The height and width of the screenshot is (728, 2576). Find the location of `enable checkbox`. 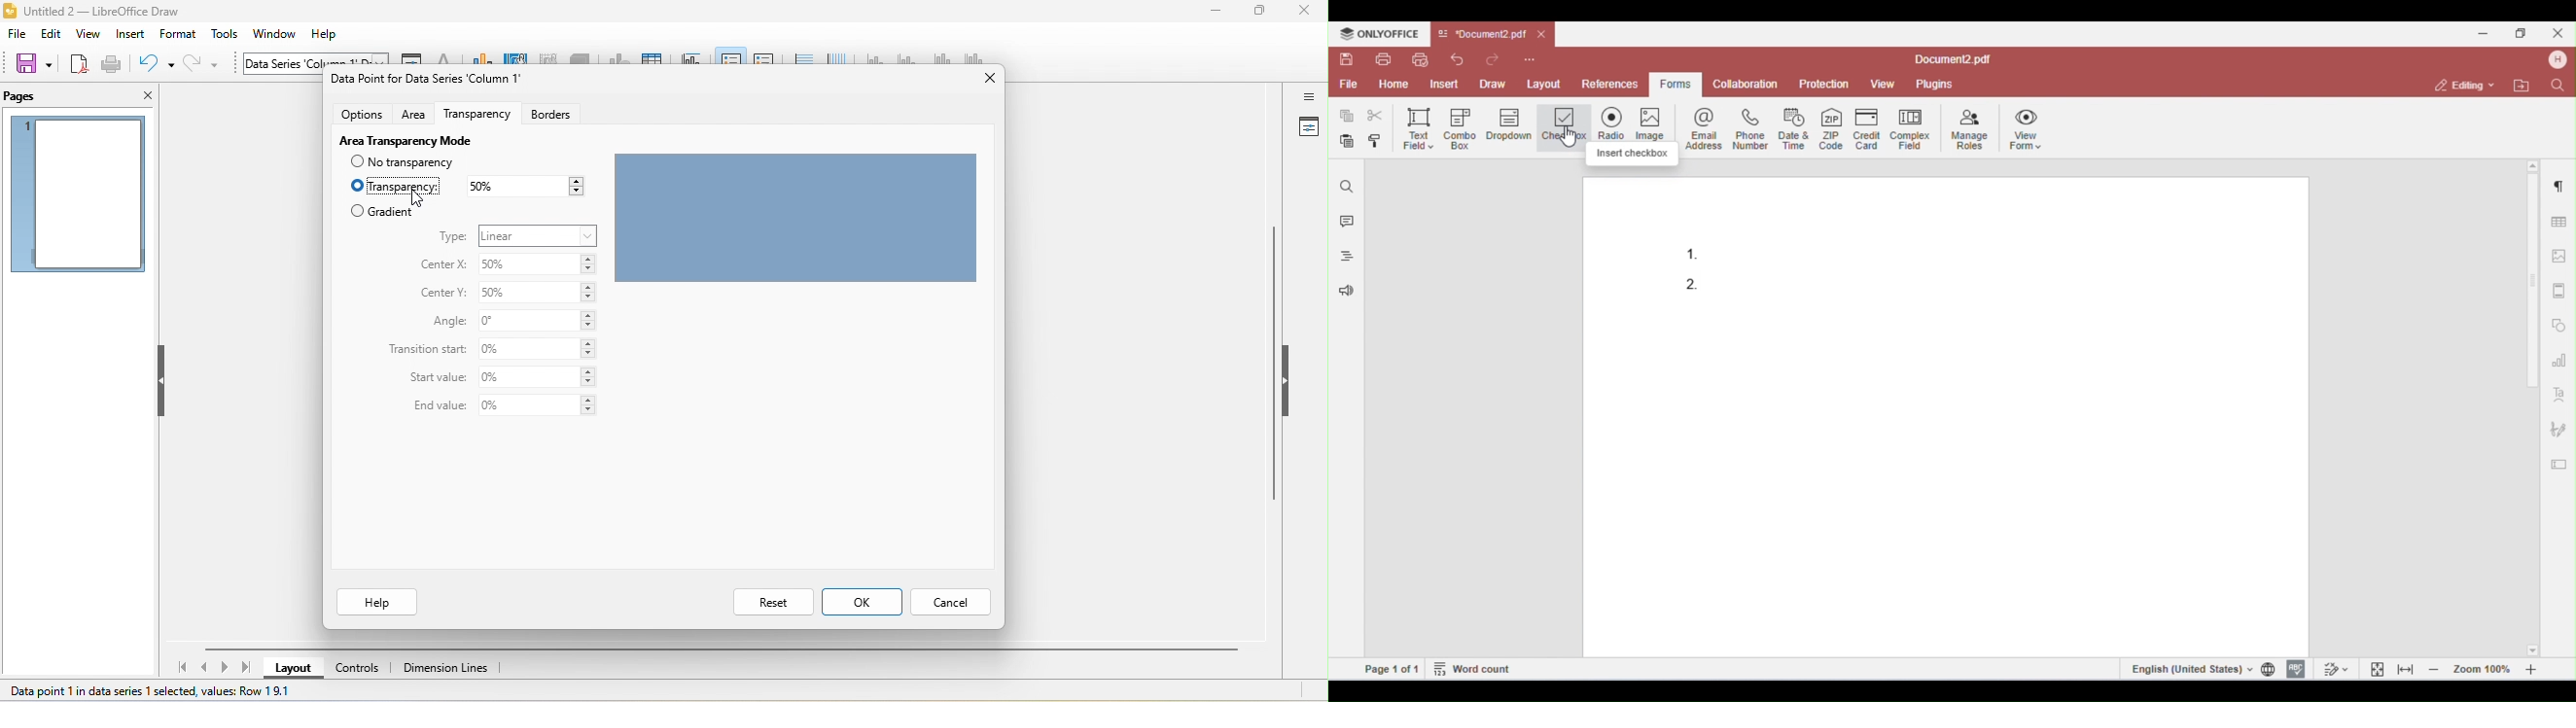

enable checkbox is located at coordinates (356, 186).